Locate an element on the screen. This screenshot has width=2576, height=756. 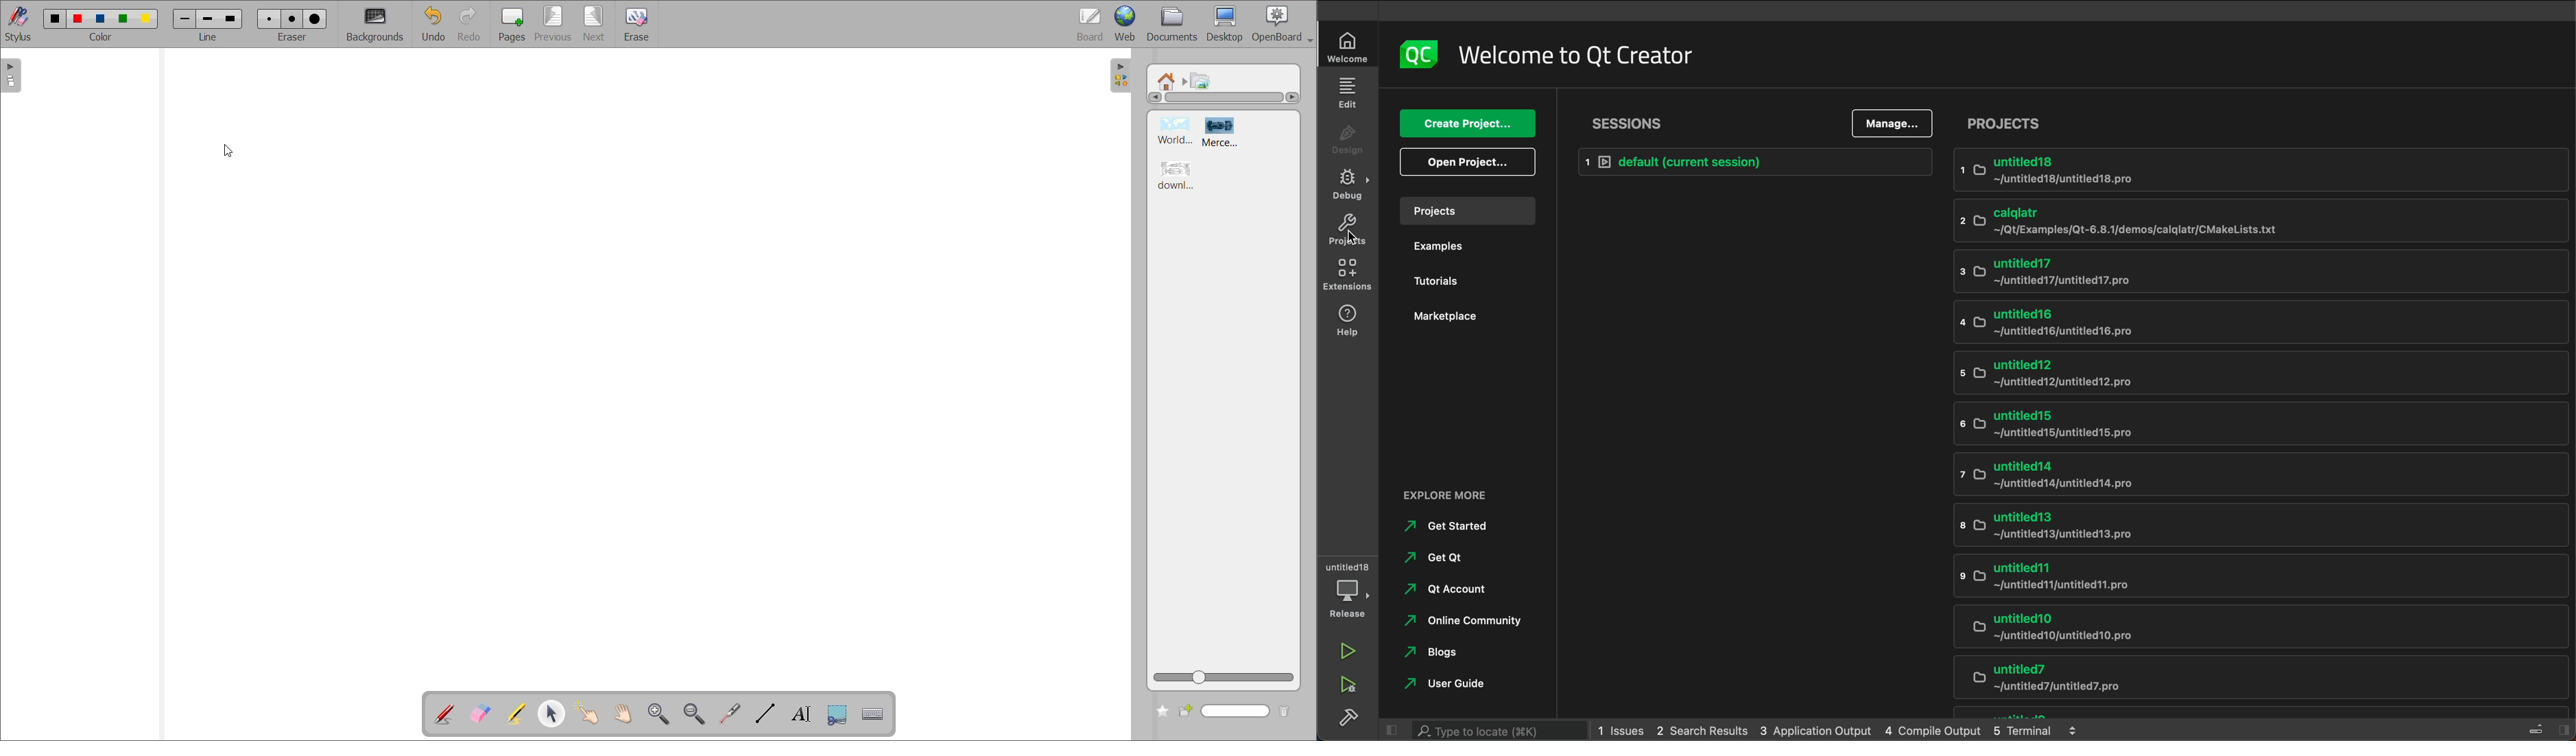
background is located at coordinates (377, 23).